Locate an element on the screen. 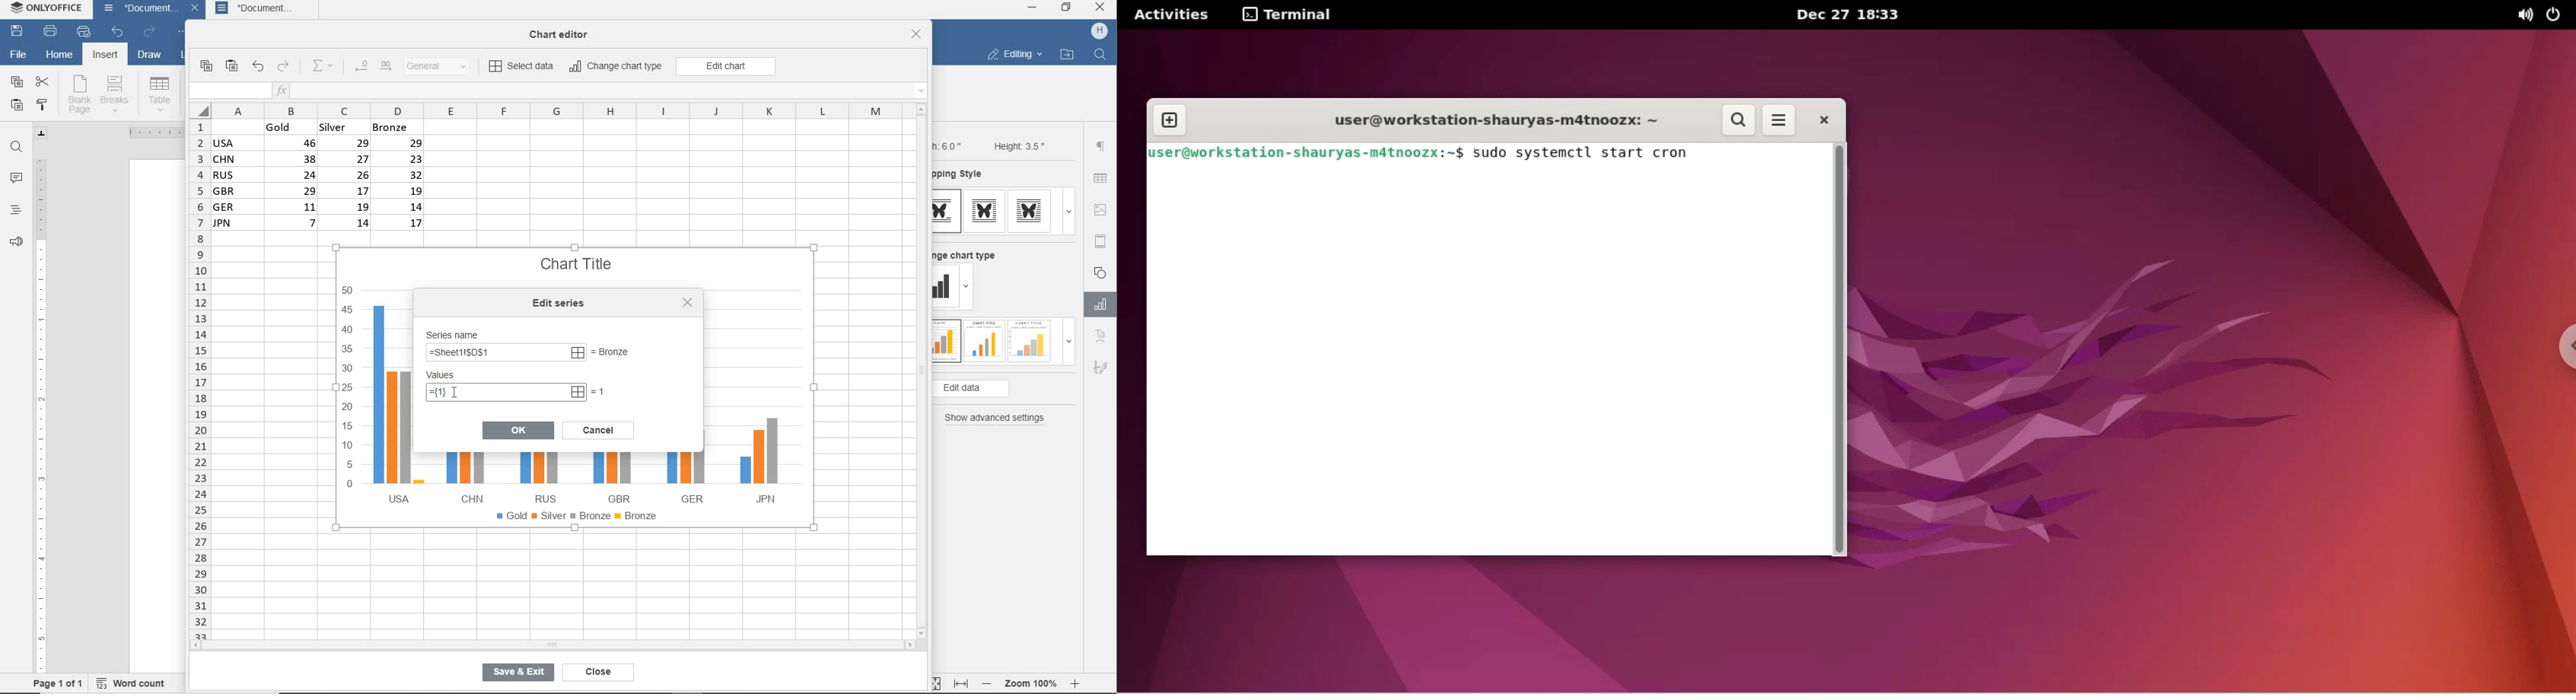 This screenshot has height=700, width=2576. cancel is located at coordinates (598, 429).